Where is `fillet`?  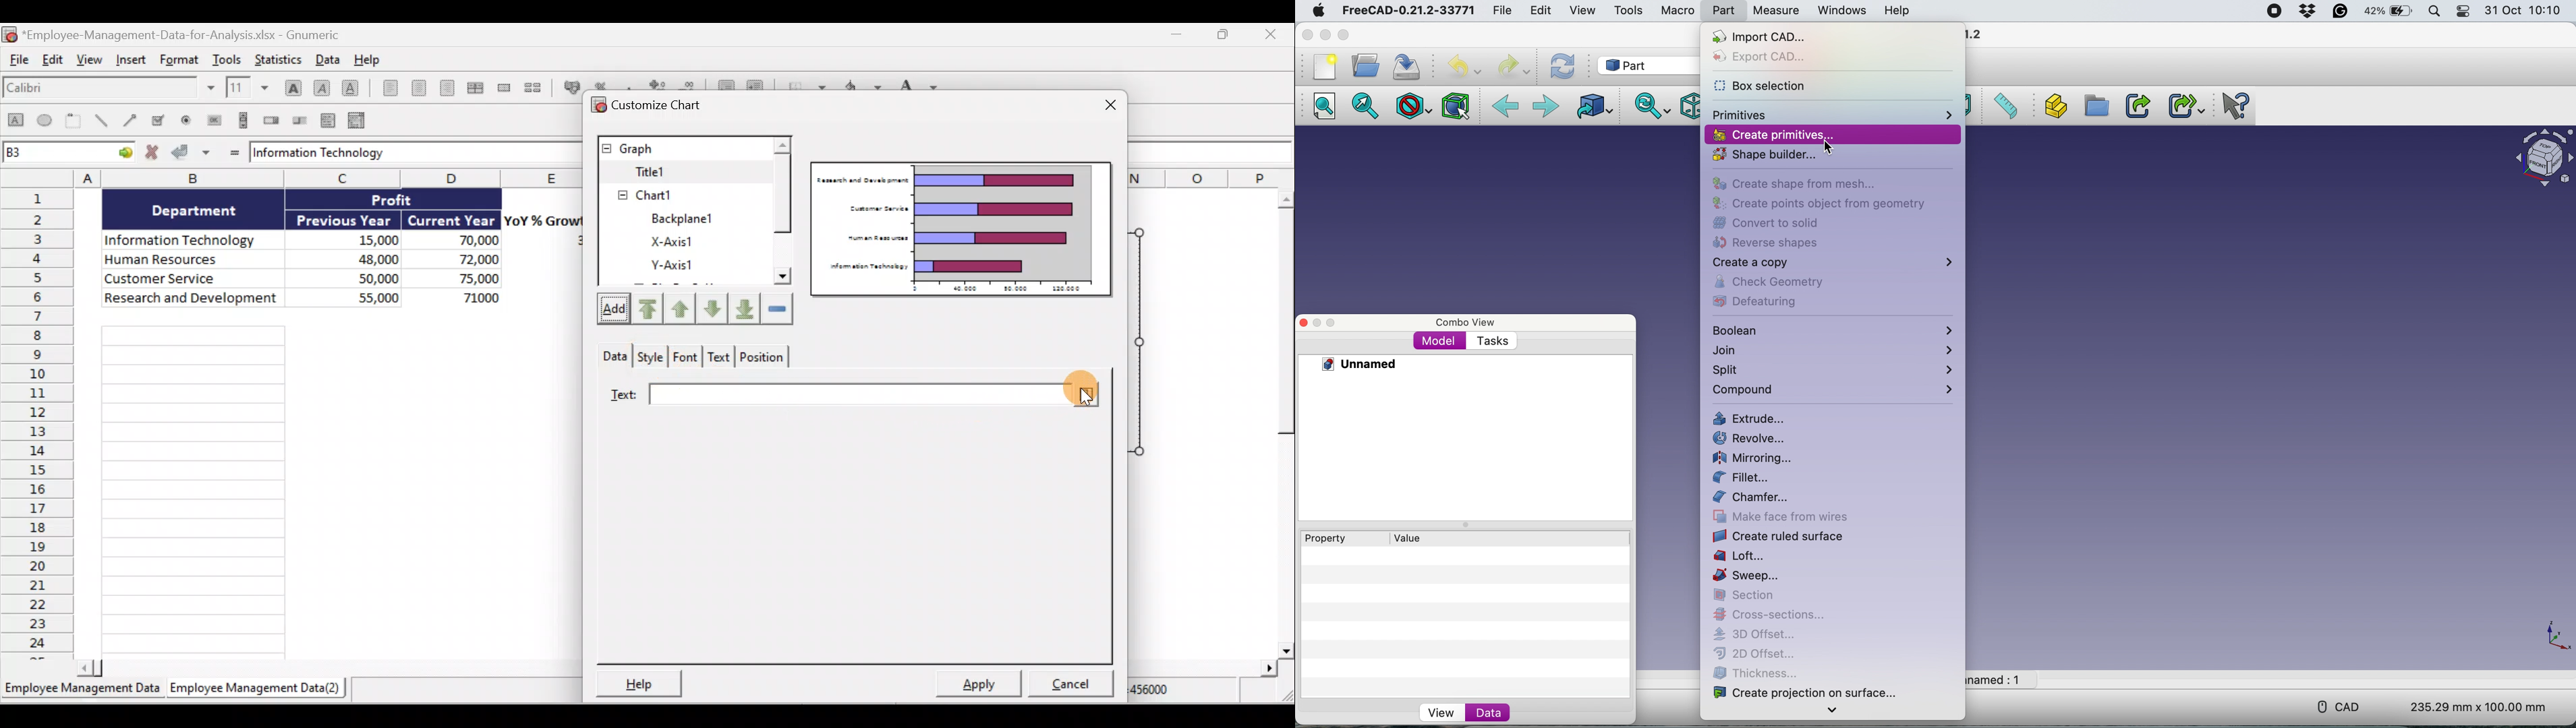 fillet is located at coordinates (1746, 477).